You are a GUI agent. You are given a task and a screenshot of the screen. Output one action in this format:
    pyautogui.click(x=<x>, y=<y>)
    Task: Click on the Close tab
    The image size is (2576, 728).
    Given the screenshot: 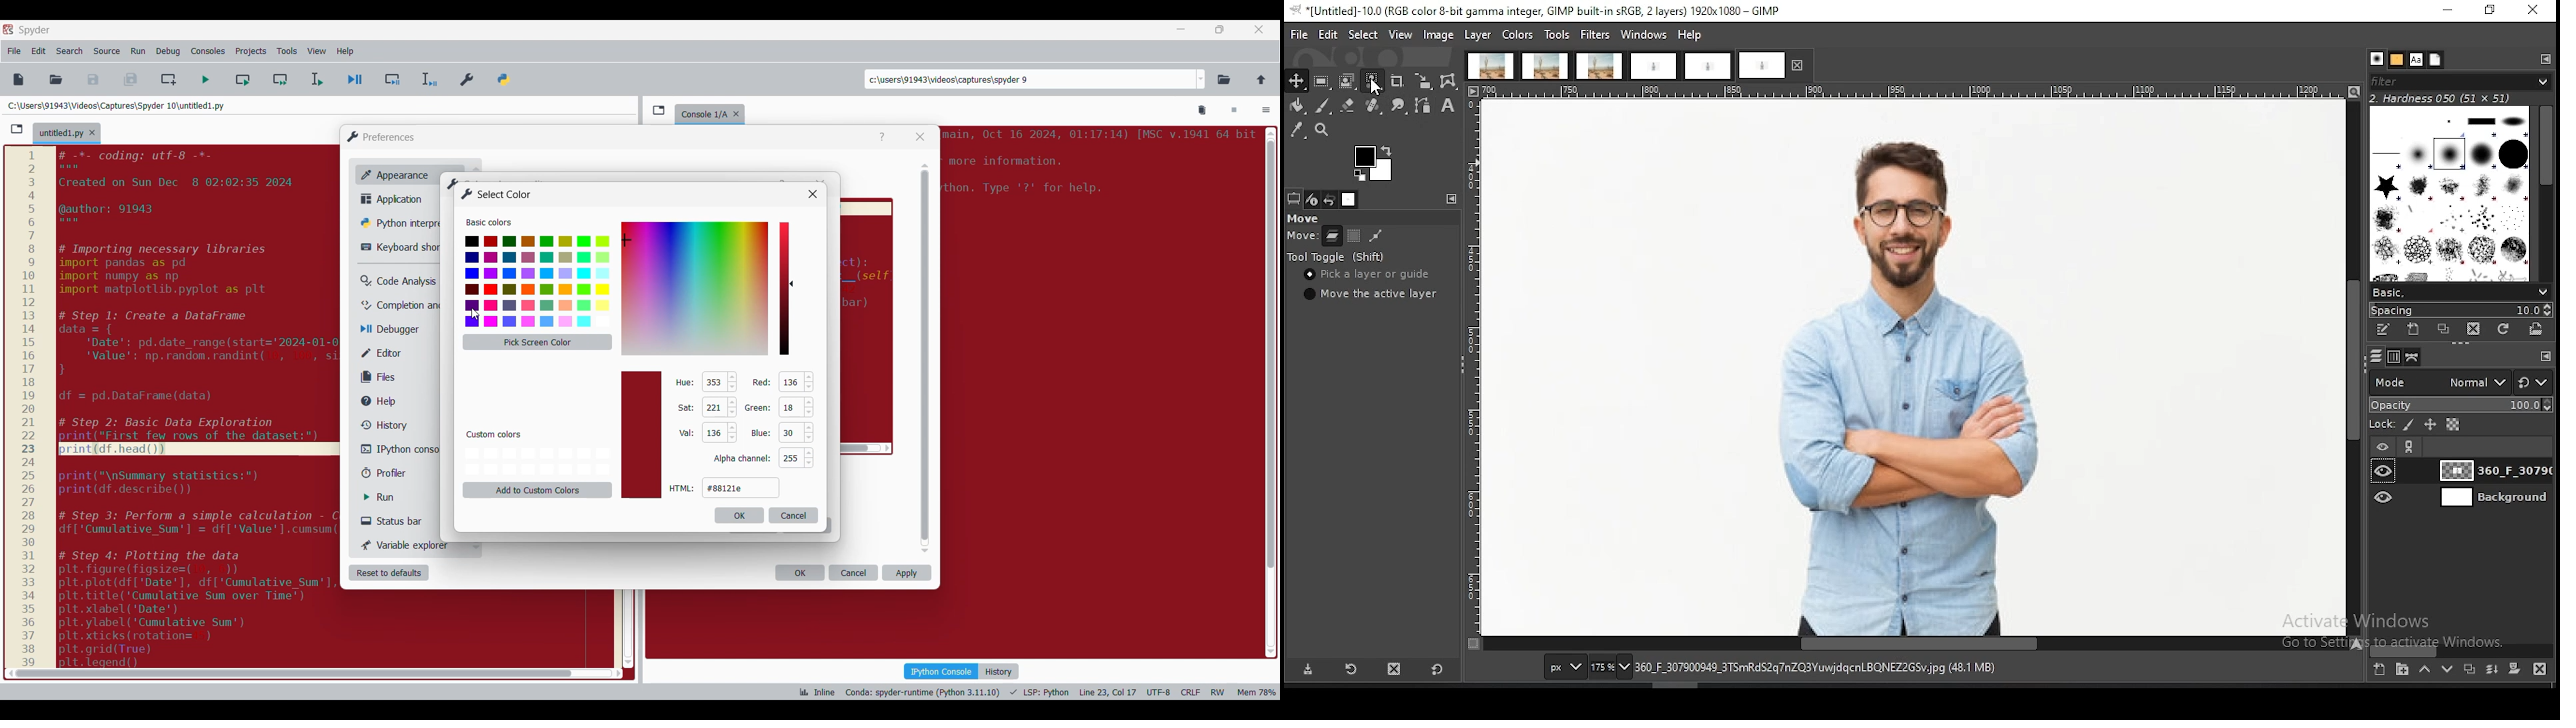 What is the action you would take?
    pyautogui.click(x=1259, y=29)
    